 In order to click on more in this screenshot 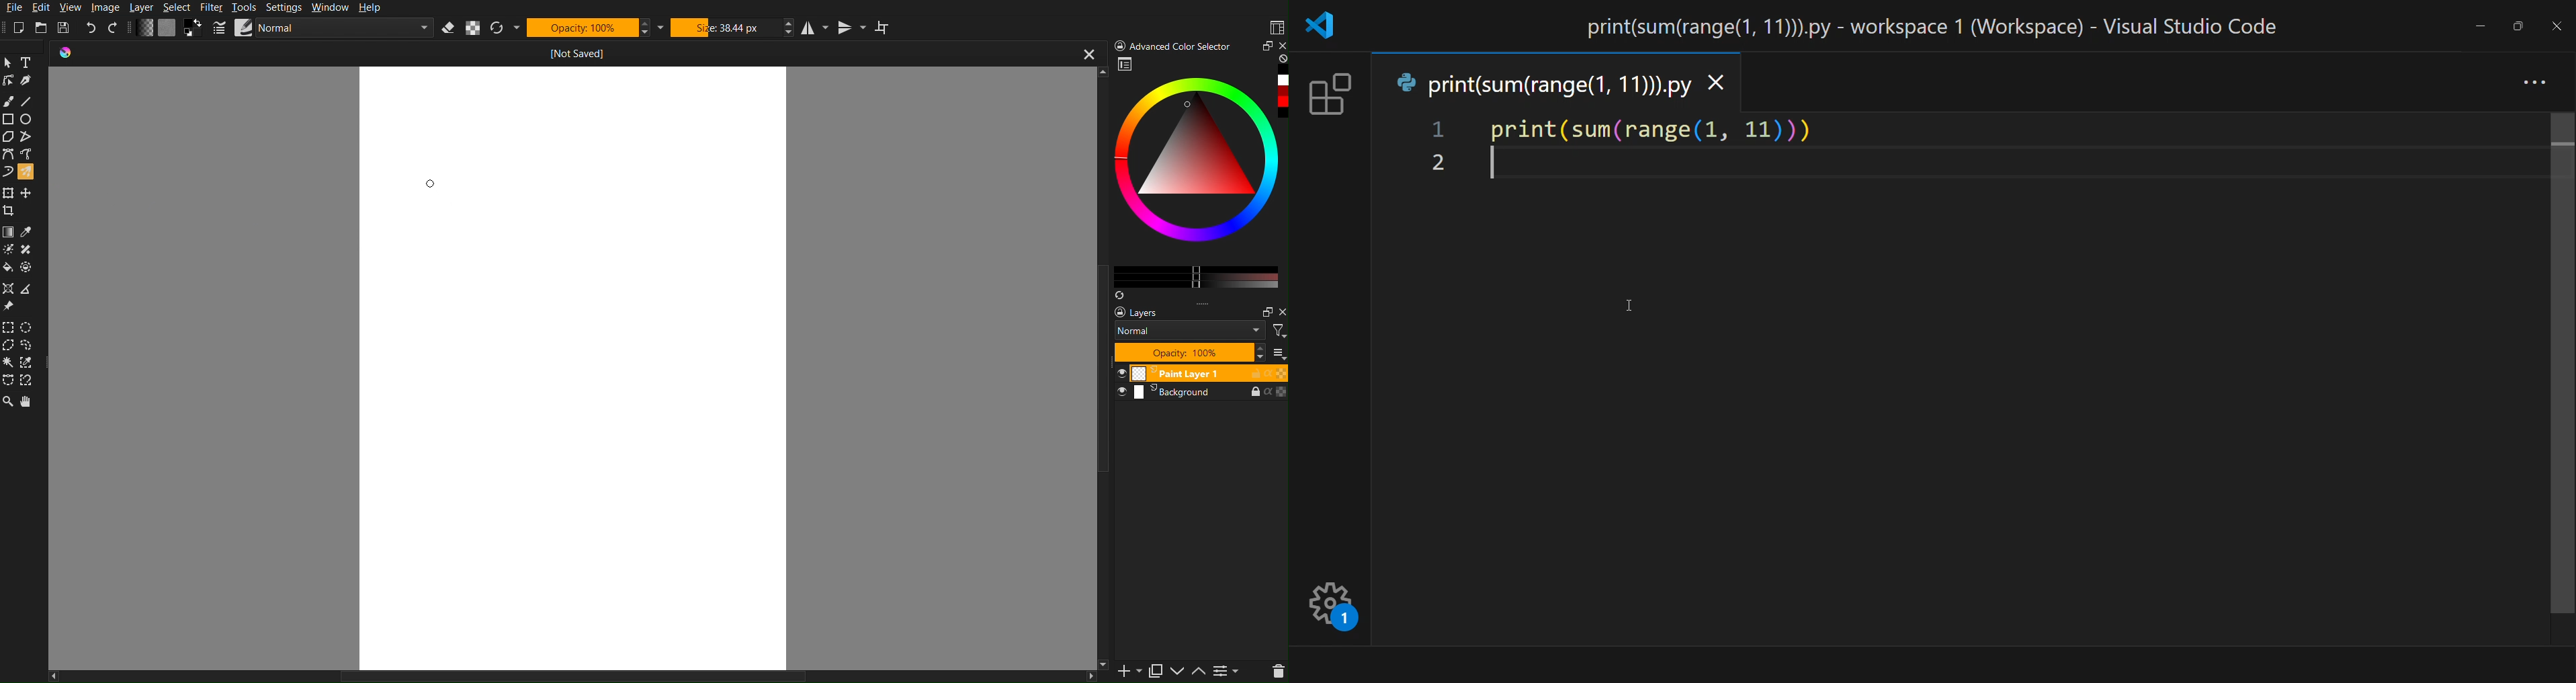, I will do `click(2537, 82)`.